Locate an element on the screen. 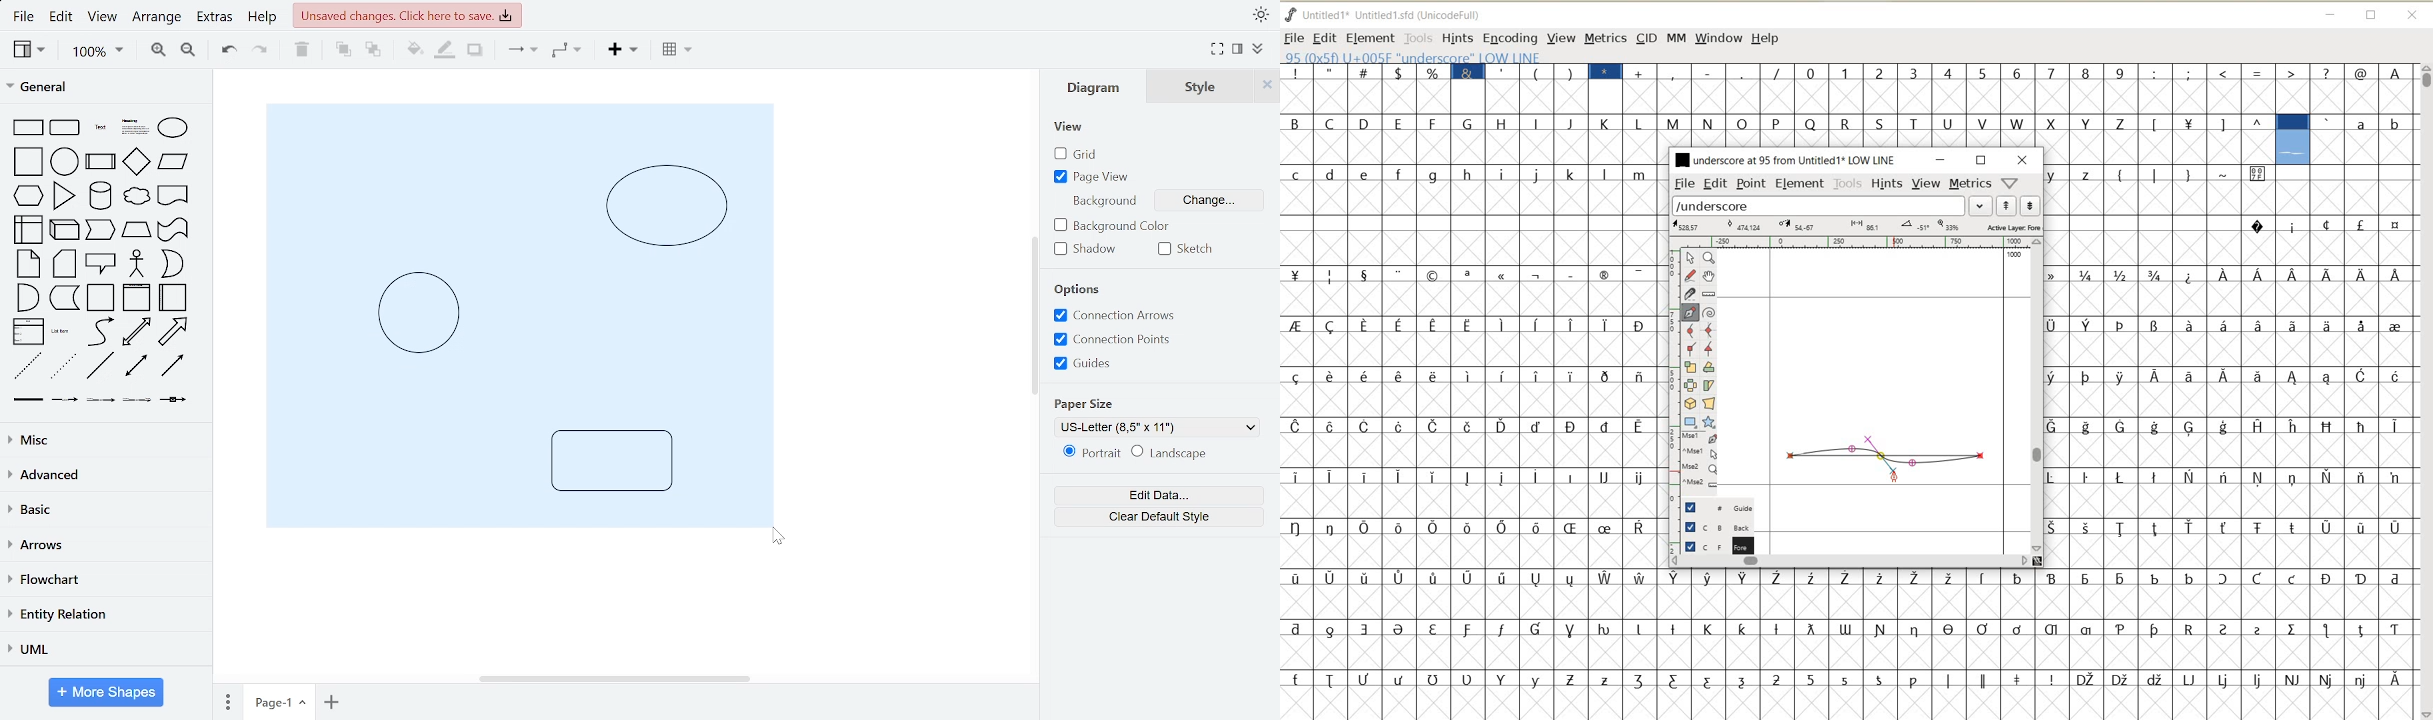  arrow is located at coordinates (174, 332).